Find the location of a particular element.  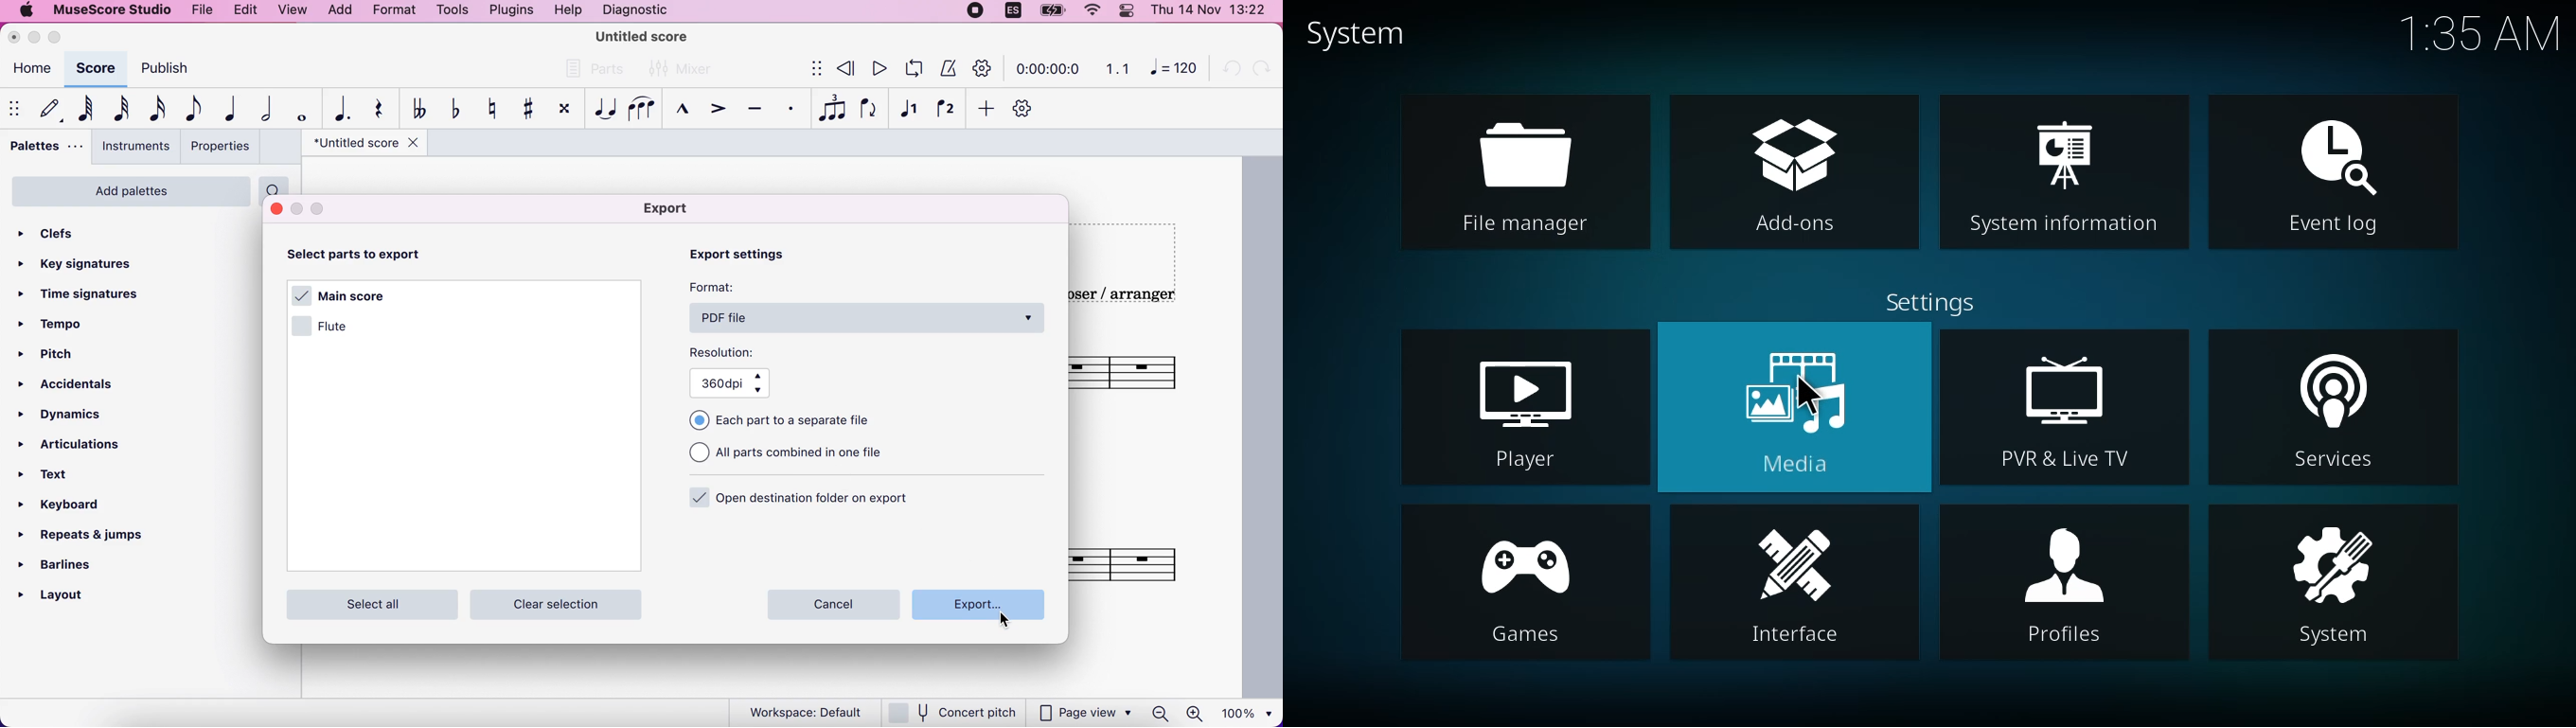

tempo is located at coordinates (67, 322).